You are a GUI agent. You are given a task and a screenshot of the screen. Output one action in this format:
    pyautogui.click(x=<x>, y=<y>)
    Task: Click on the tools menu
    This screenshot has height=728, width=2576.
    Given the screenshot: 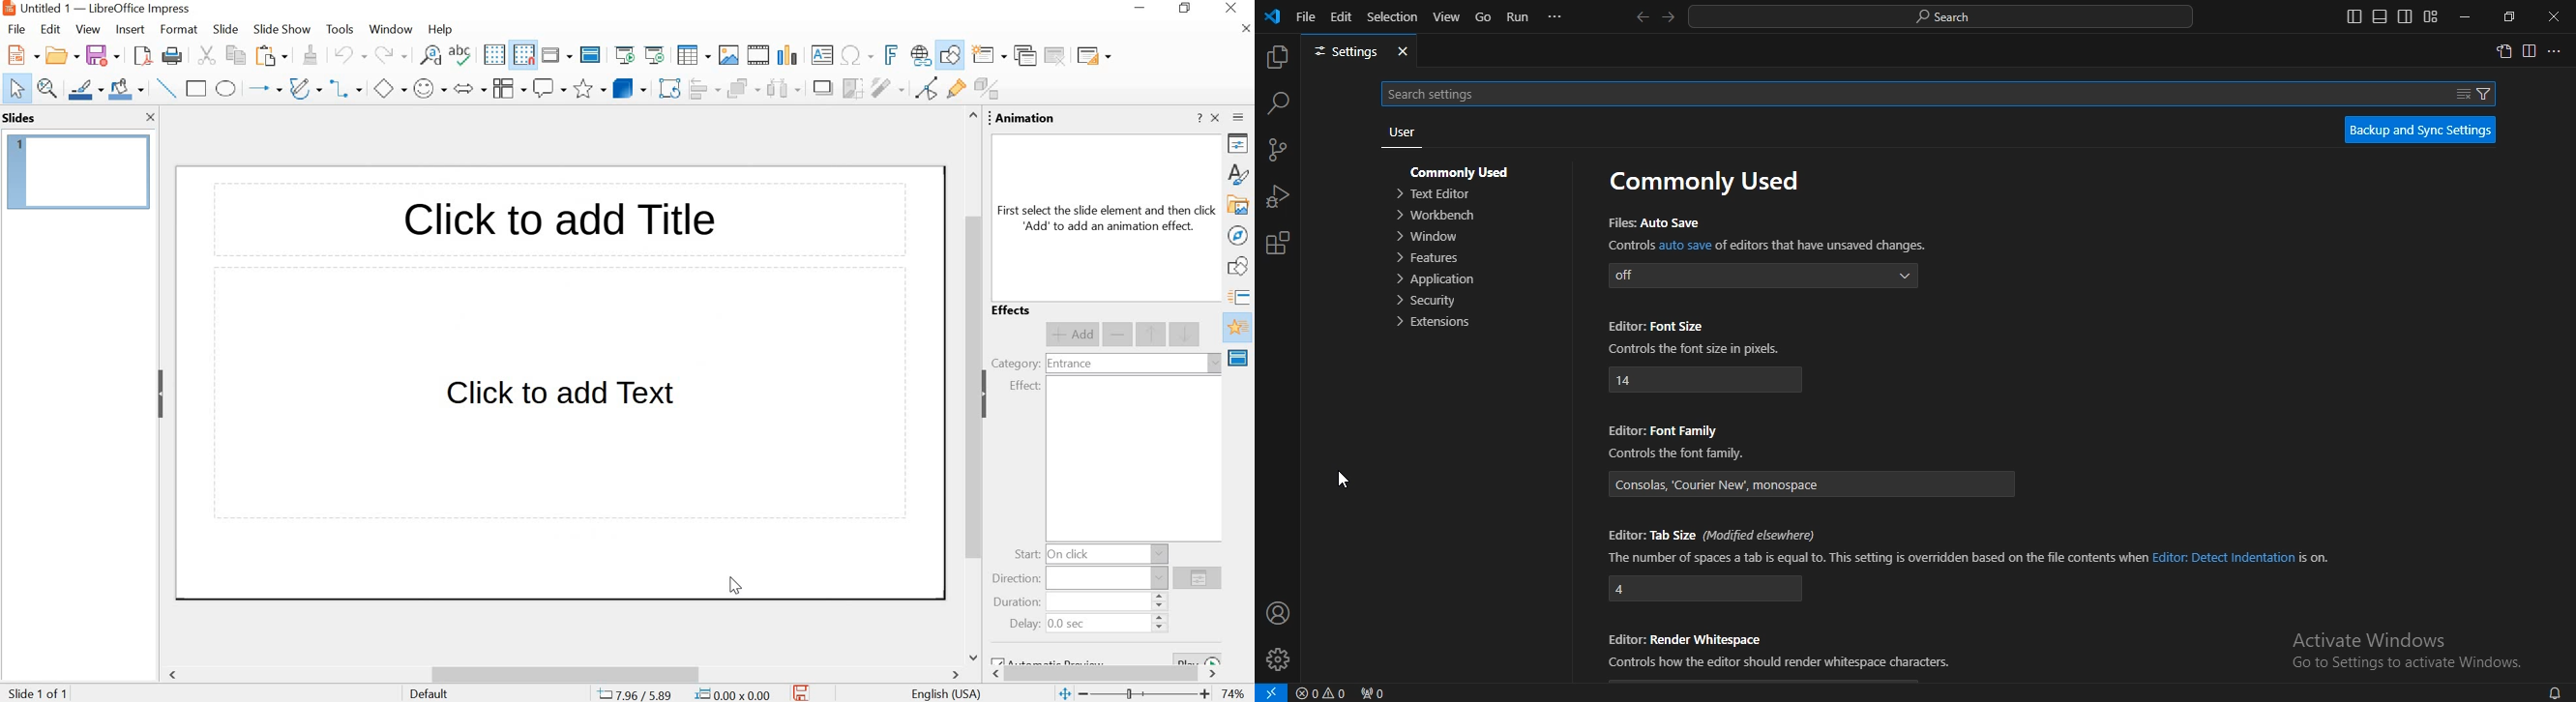 What is the action you would take?
    pyautogui.click(x=339, y=30)
    